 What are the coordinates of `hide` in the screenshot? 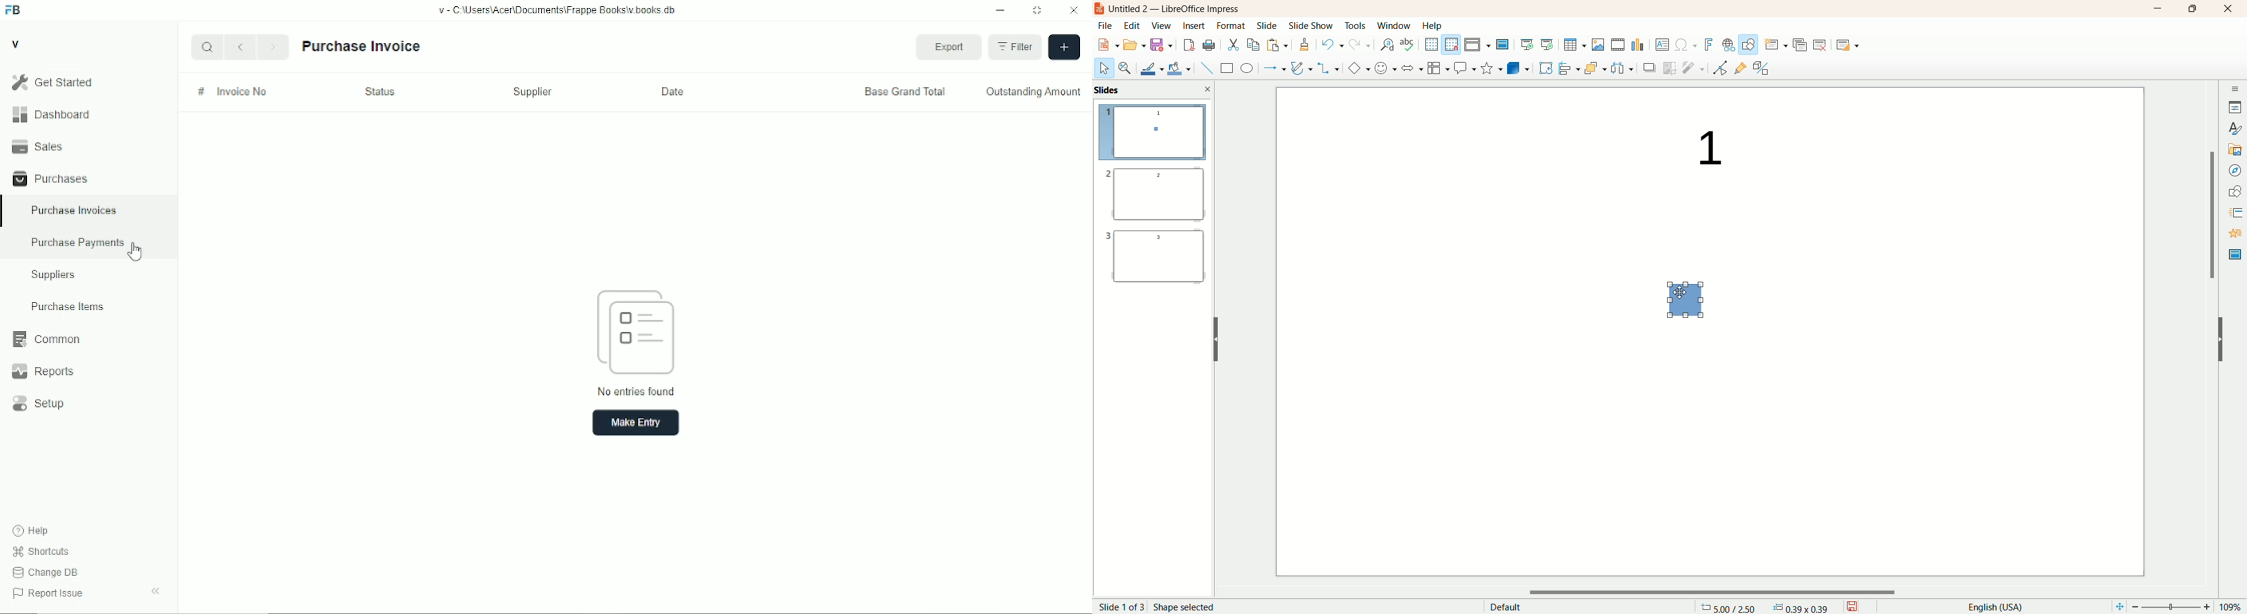 It's located at (1215, 337).